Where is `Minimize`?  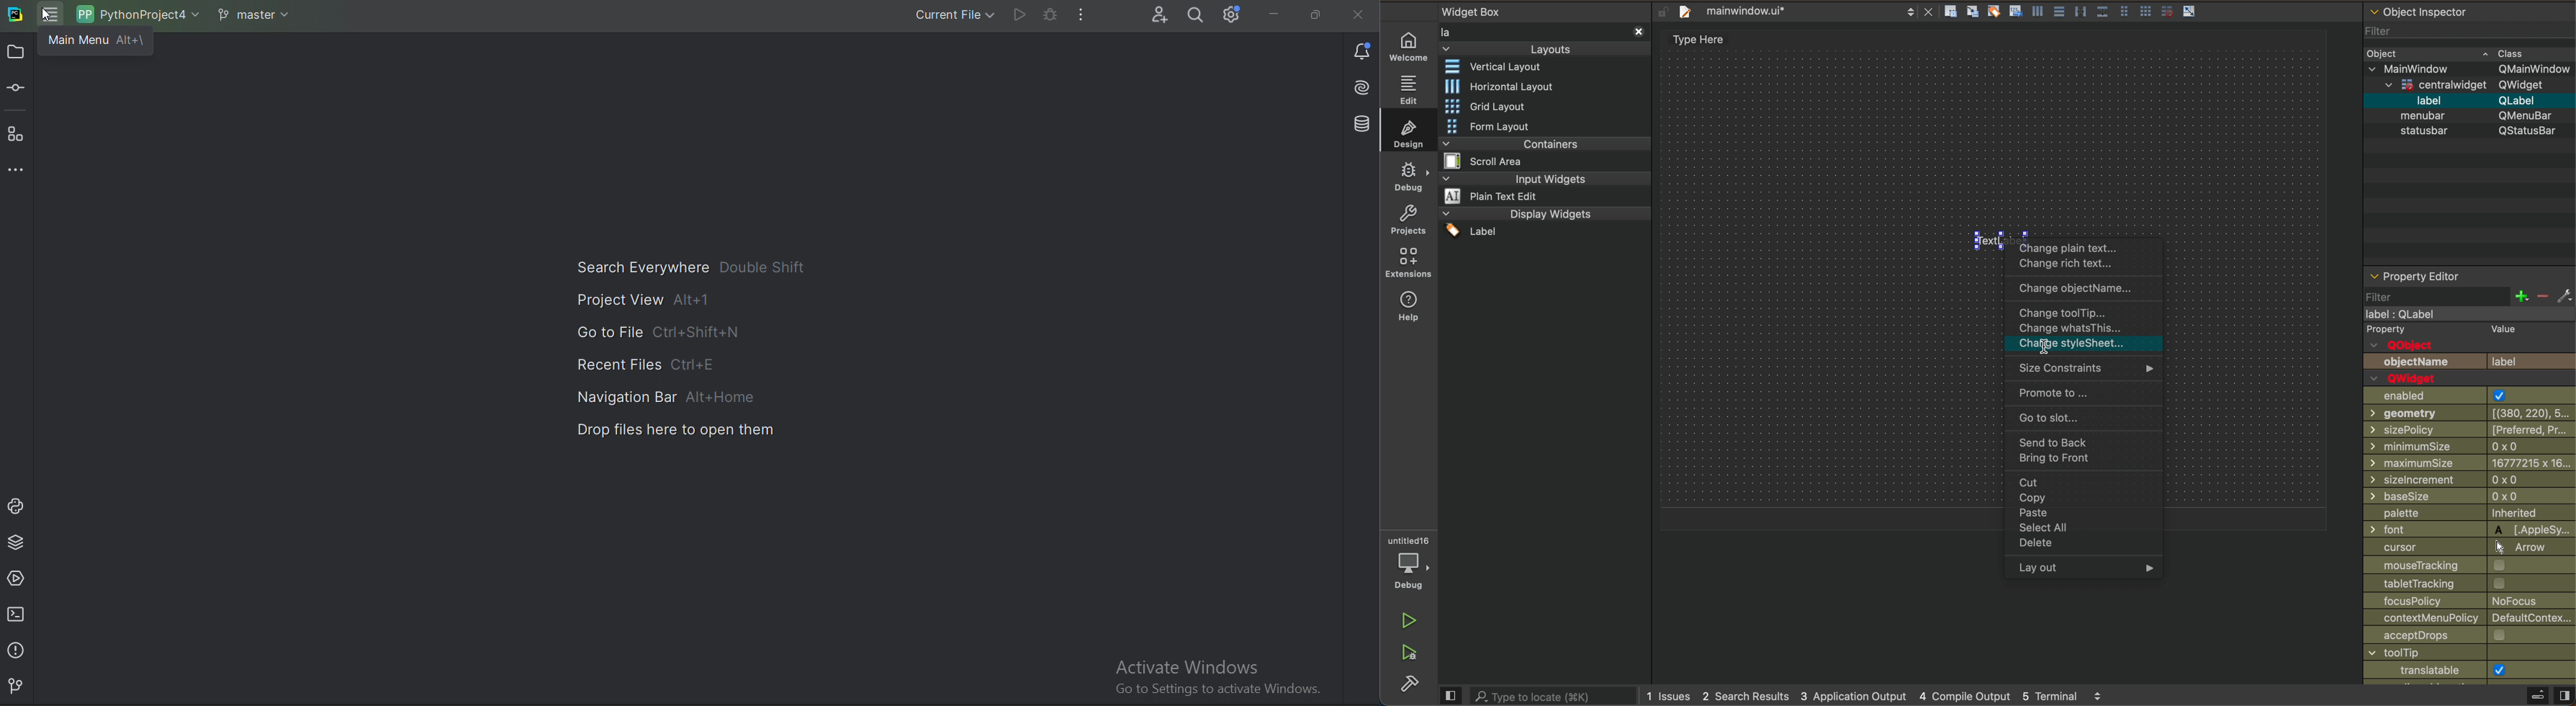 Minimize is located at coordinates (1275, 14).